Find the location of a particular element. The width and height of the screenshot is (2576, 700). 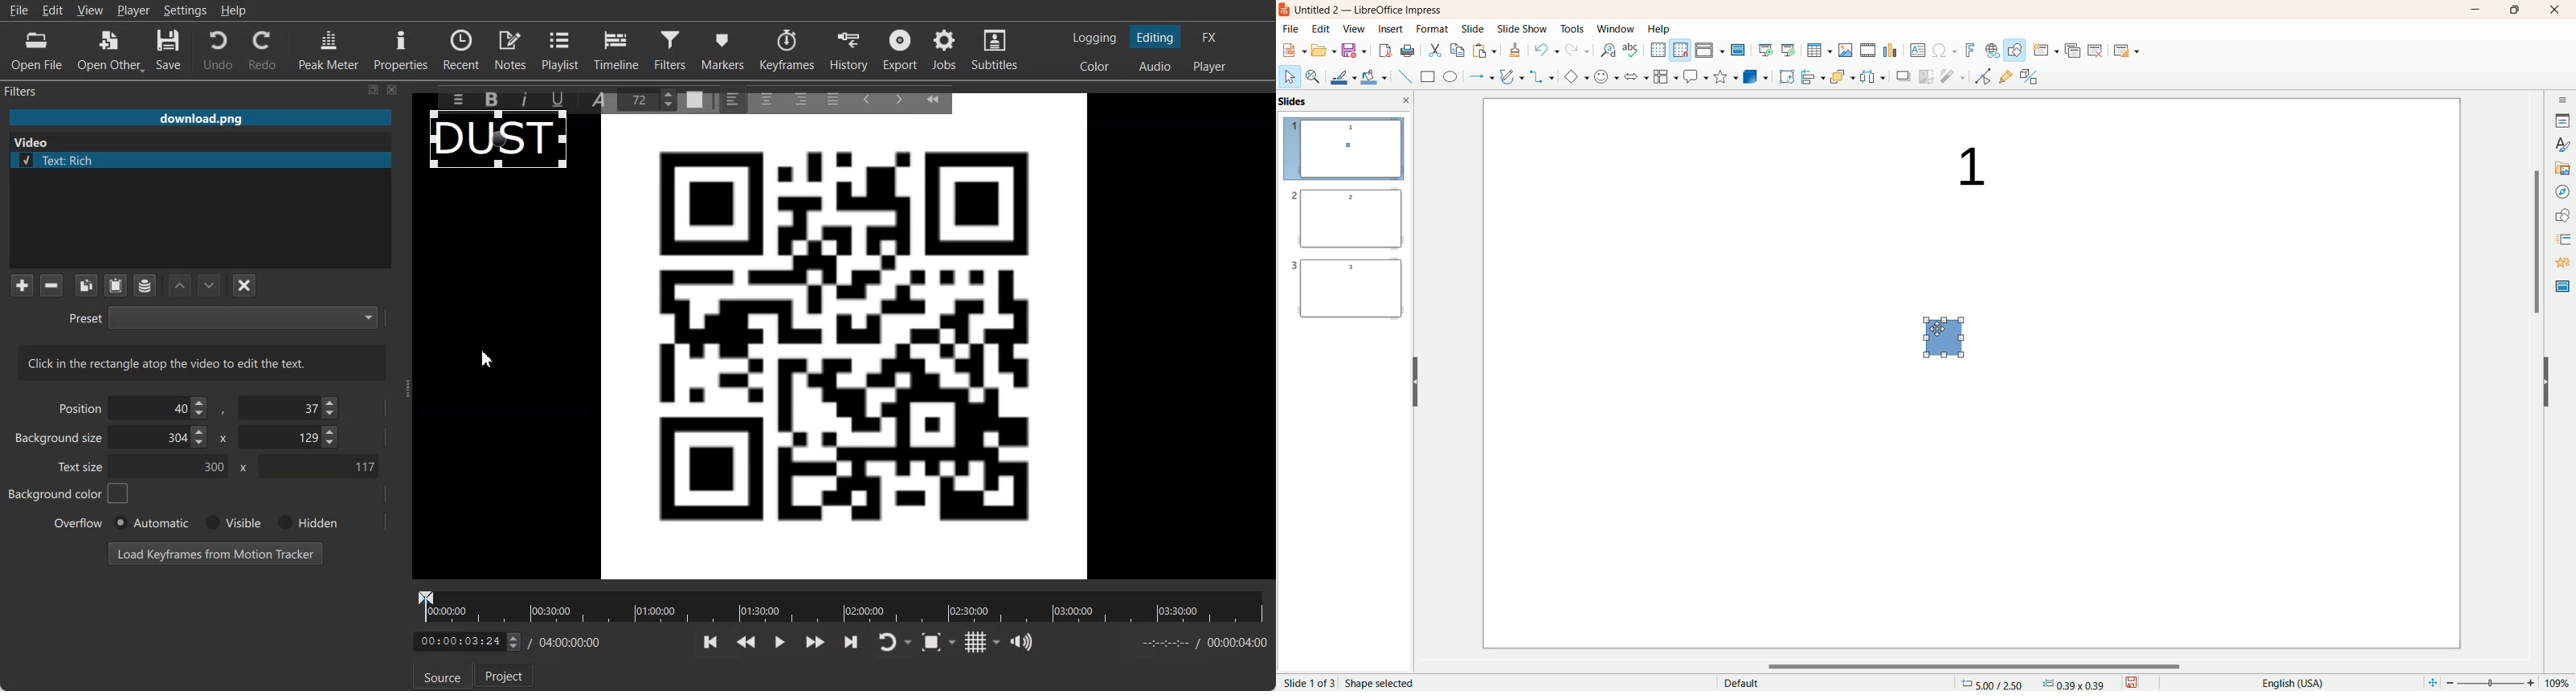

File is located at coordinates (18, 10).